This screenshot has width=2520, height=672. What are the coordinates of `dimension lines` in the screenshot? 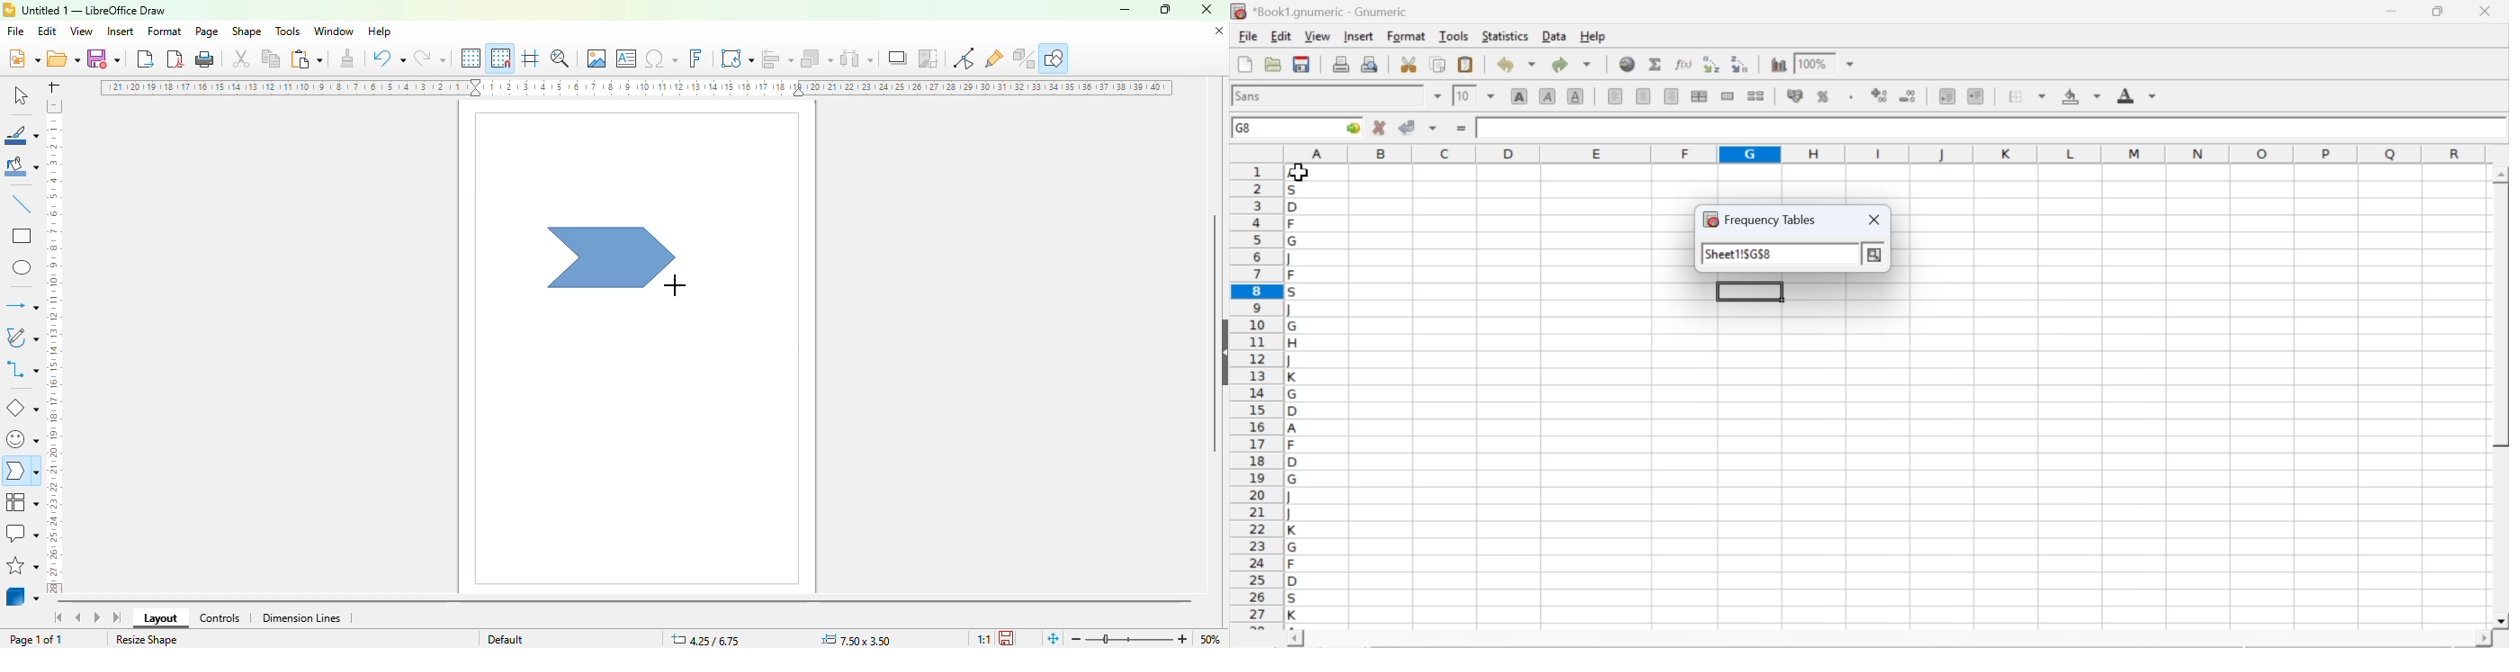 It's located at (301, 618).